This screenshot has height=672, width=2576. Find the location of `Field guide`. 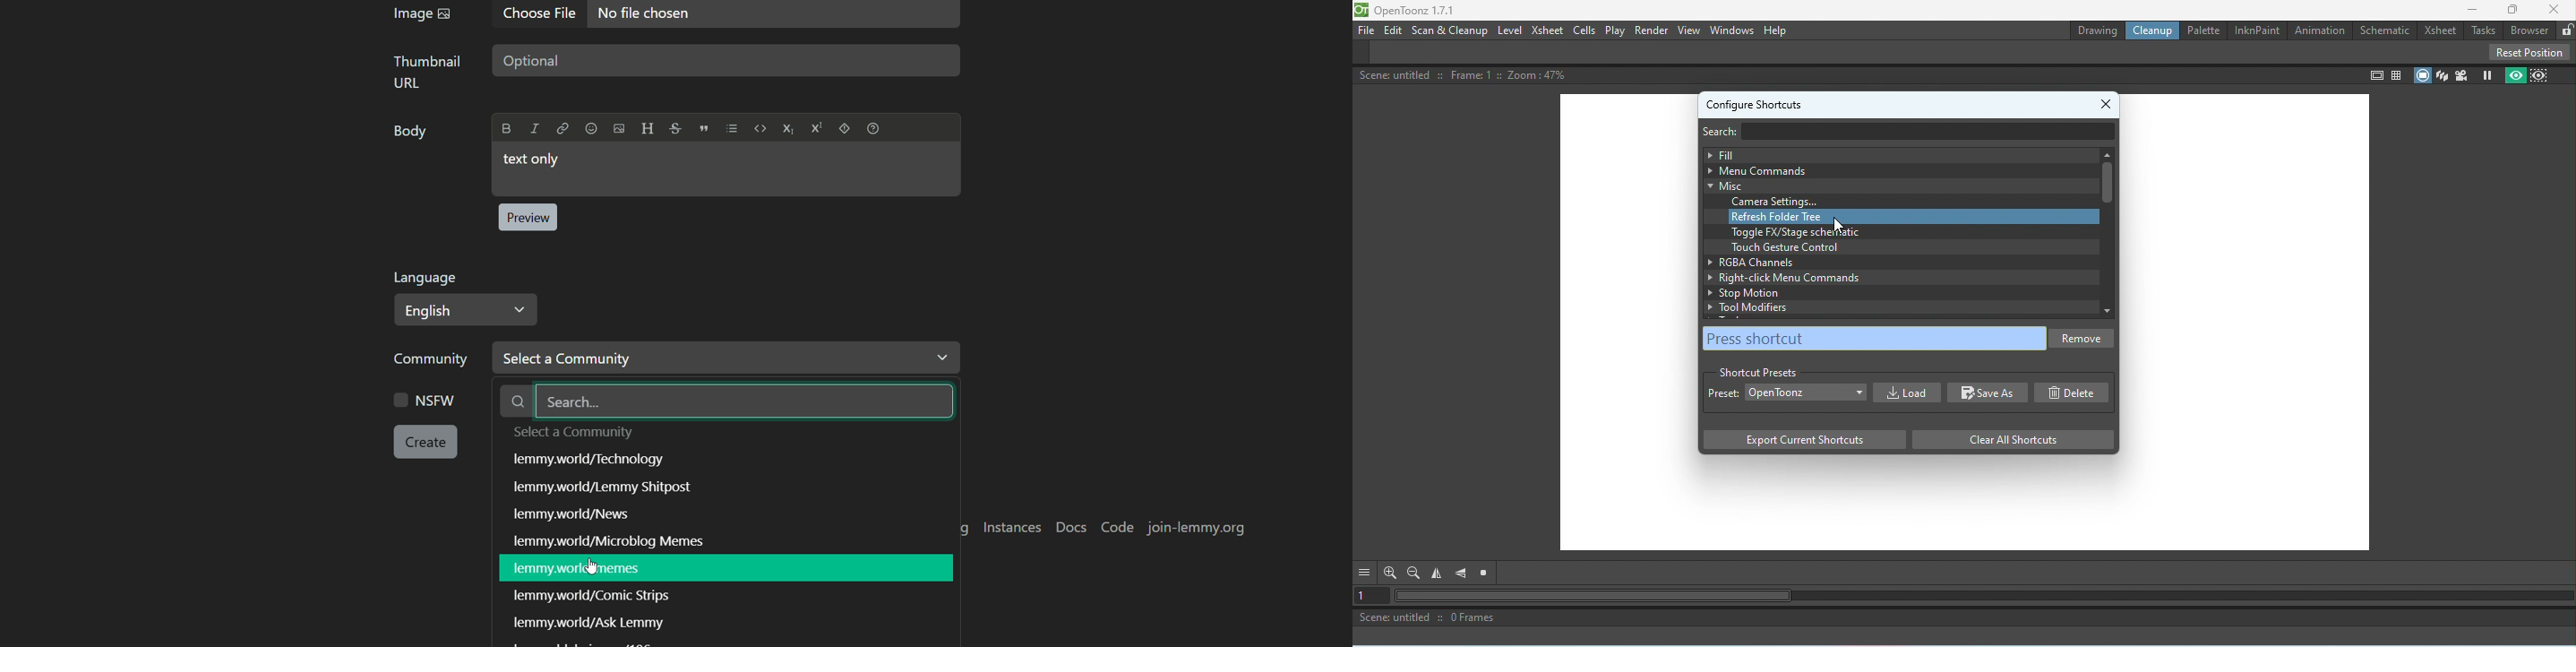

Field guide is located at coordinates (2397, 74).